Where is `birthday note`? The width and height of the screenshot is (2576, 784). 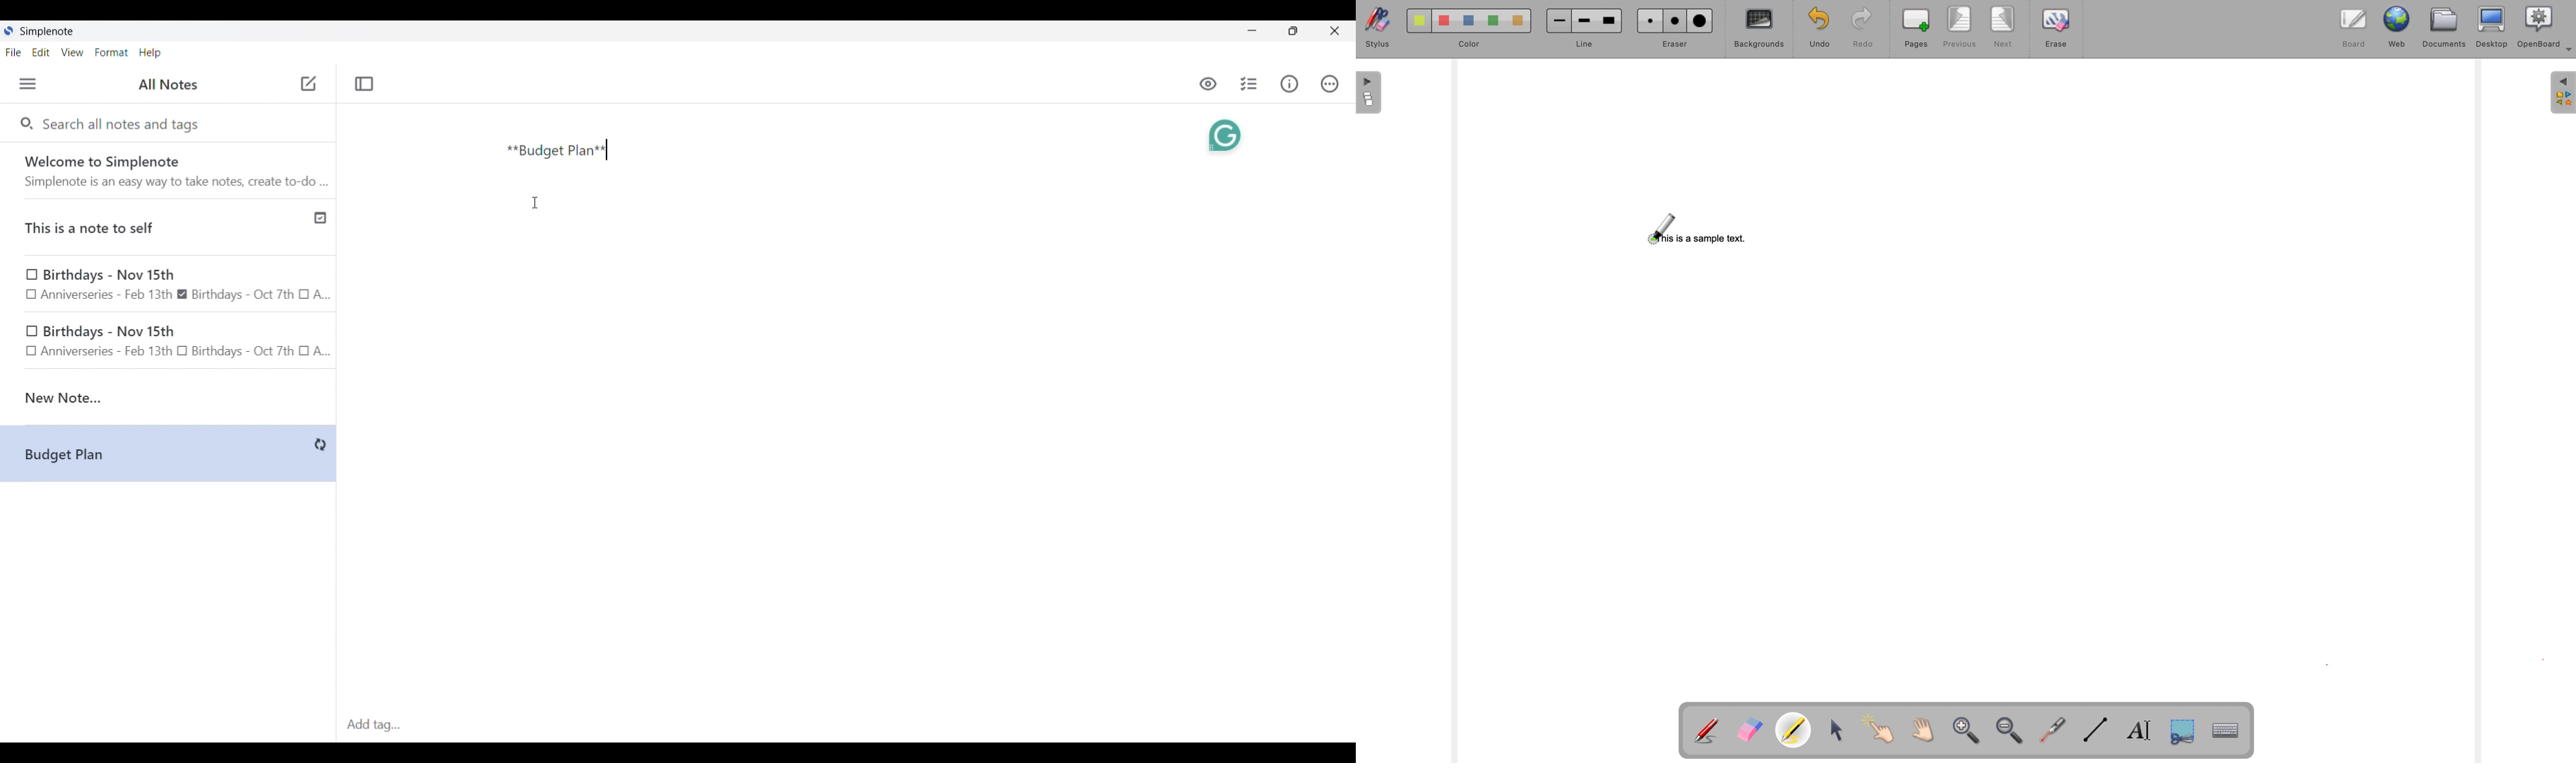 birthday note is located at coordinates (169, 343).